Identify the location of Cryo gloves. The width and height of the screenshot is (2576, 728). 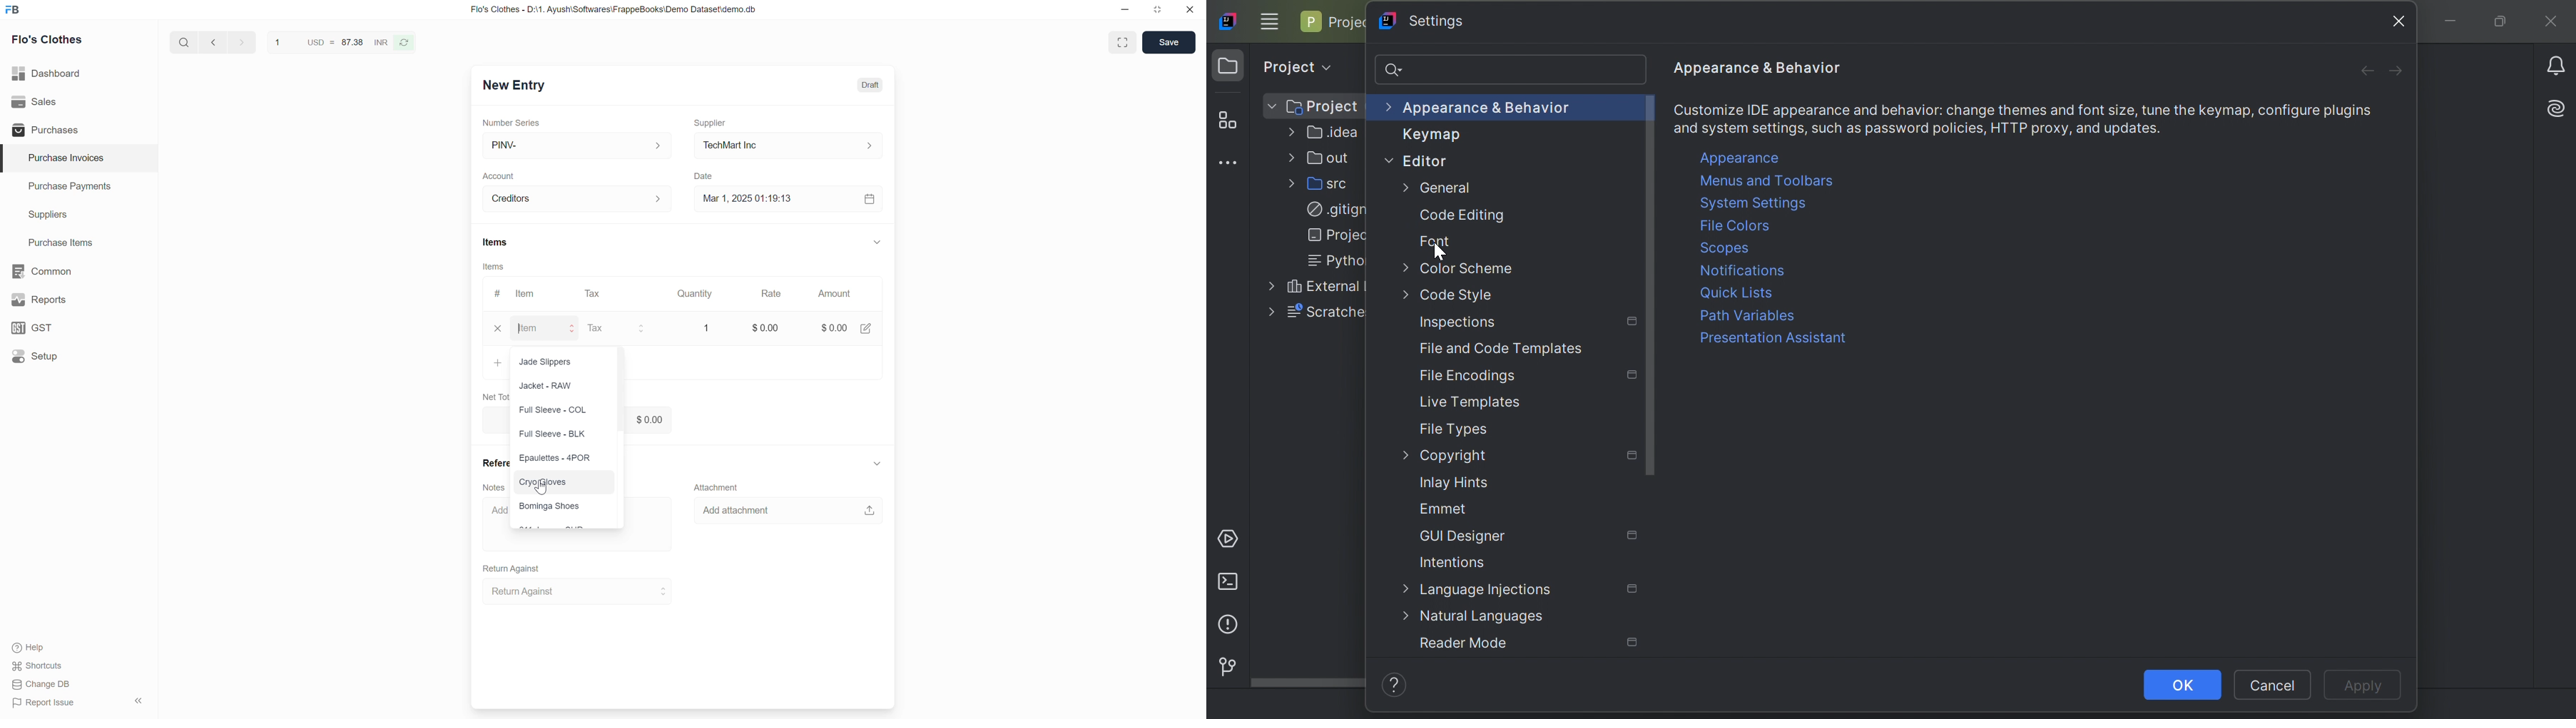
(548, 482).